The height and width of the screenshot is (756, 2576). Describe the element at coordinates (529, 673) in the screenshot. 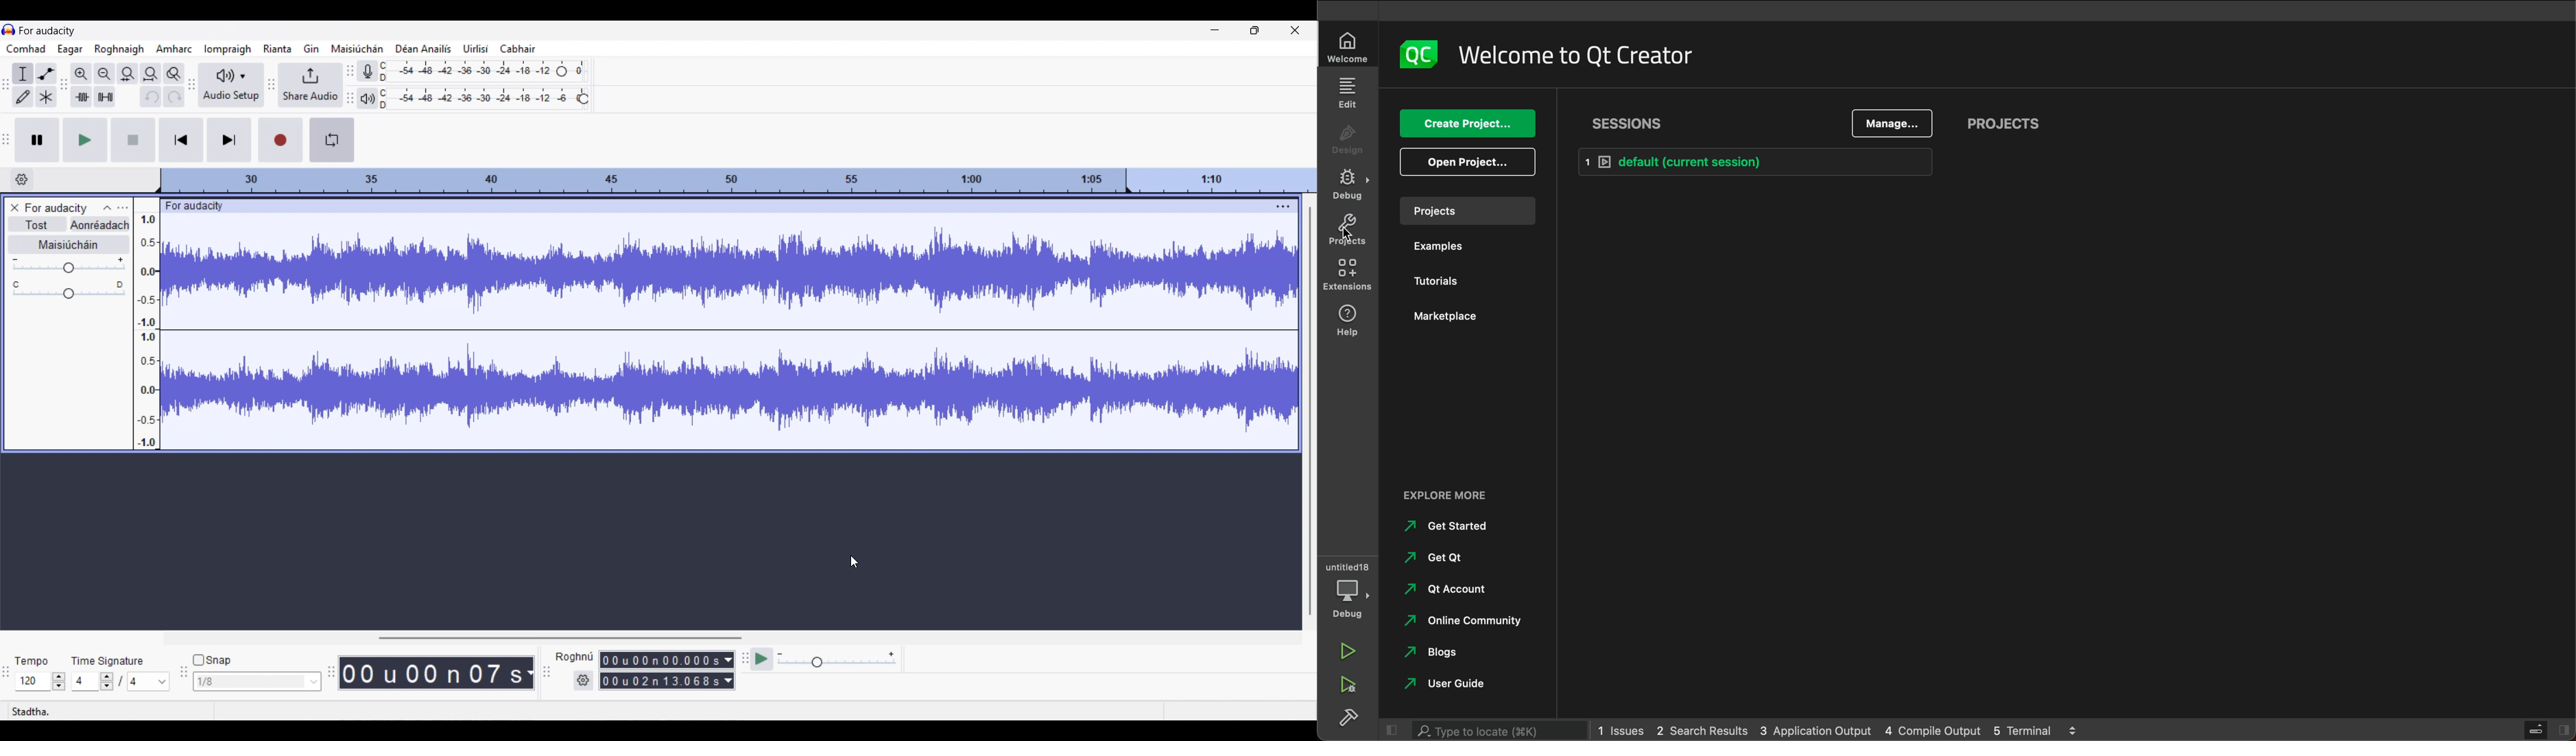

I see `Measurement ` at that location.